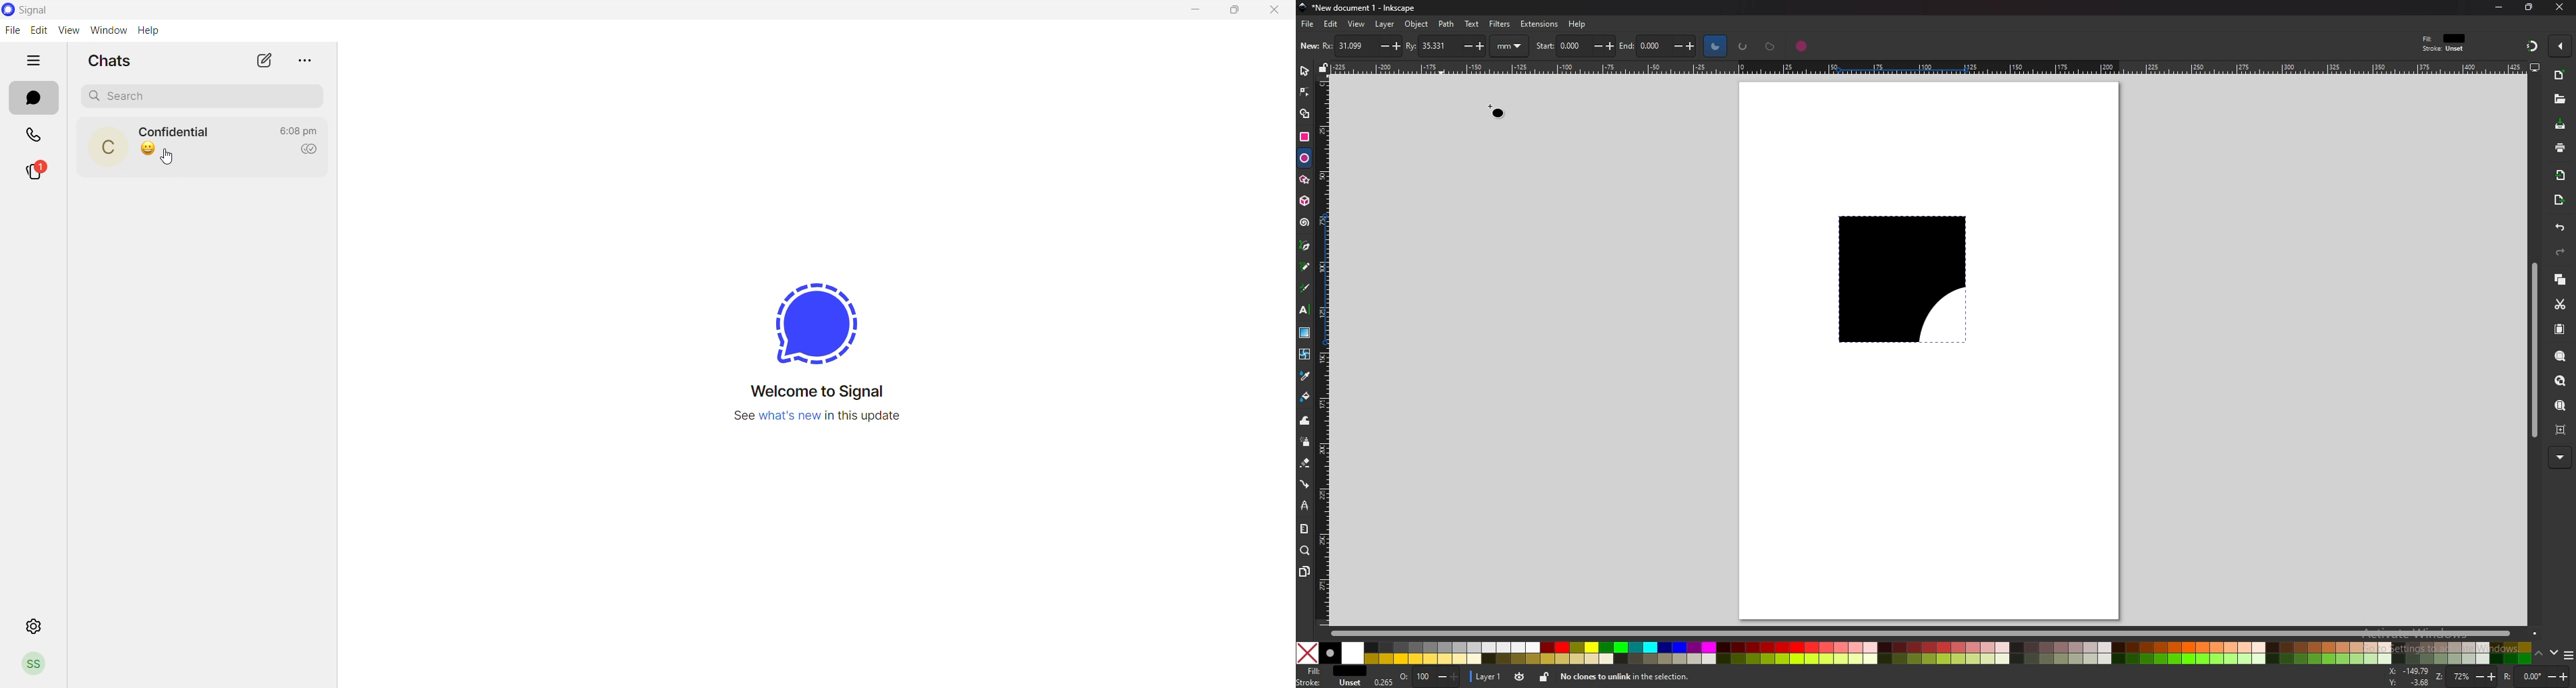  What do you see at coordinates (111, 30) in the screenshot?
I see `window` at bounding box center [111, 30].